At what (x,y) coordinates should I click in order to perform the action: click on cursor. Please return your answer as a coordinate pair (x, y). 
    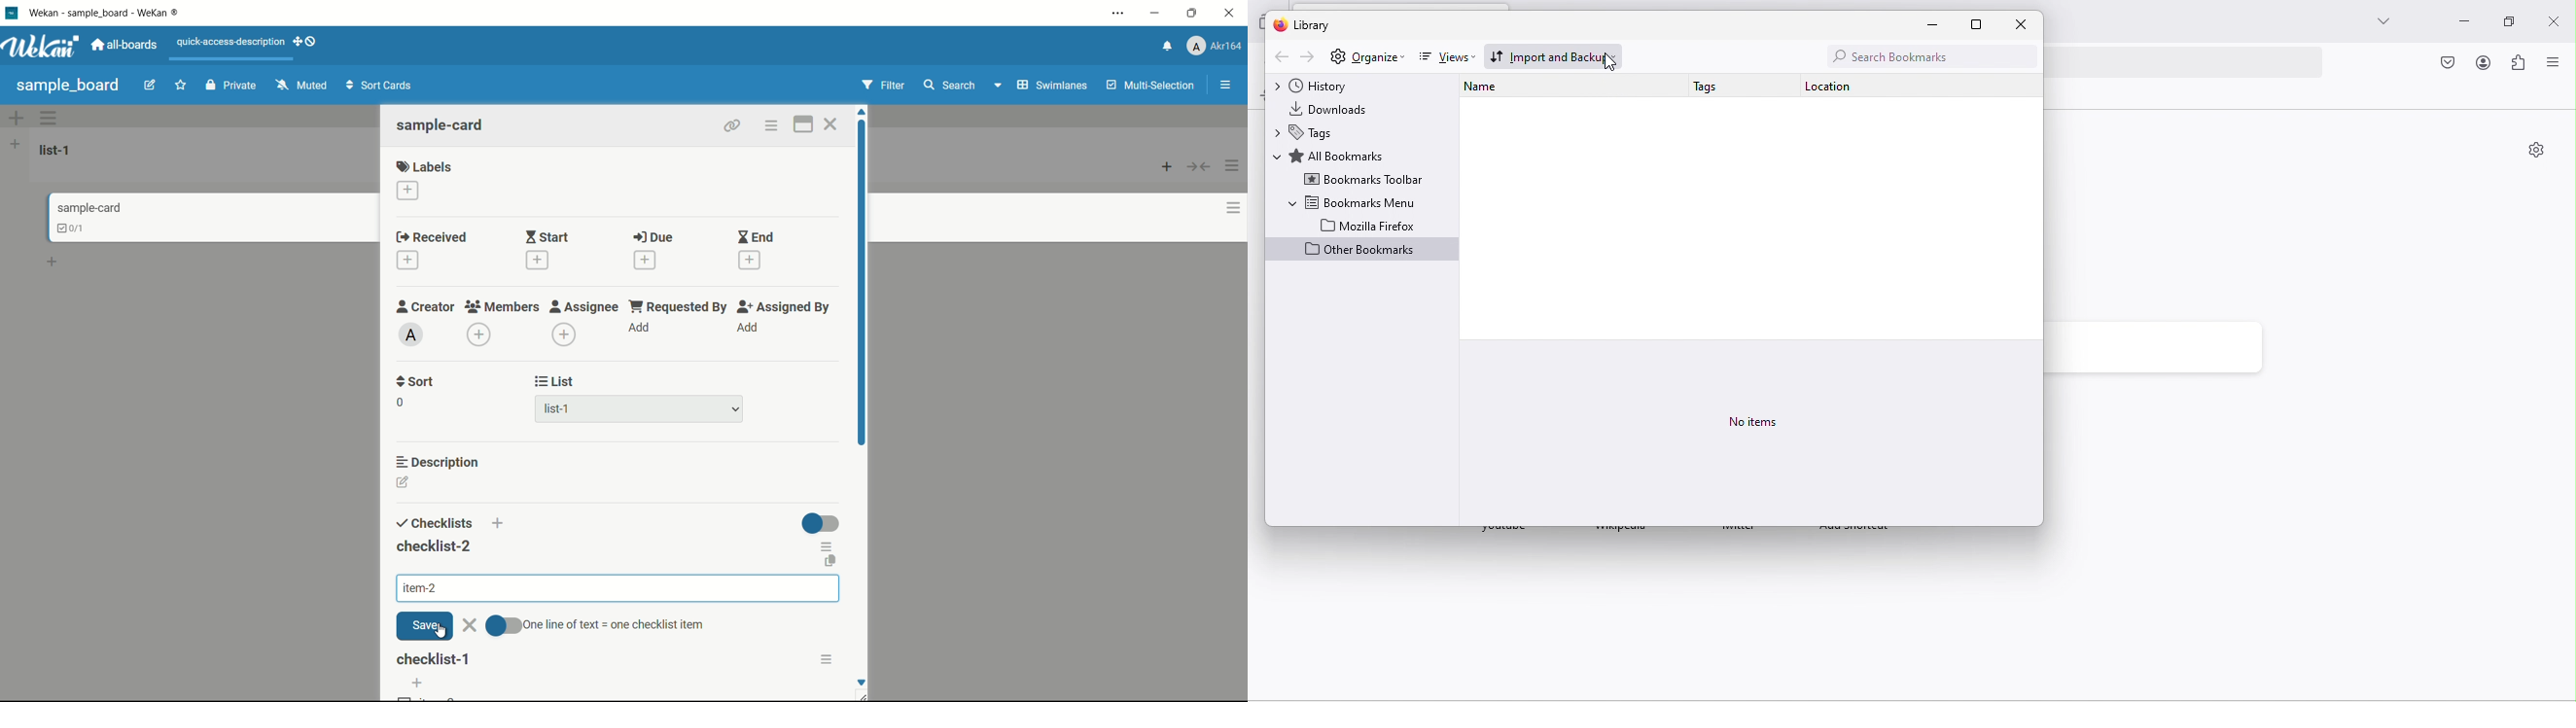
    Looking at the image, I should click on (1608, 63).